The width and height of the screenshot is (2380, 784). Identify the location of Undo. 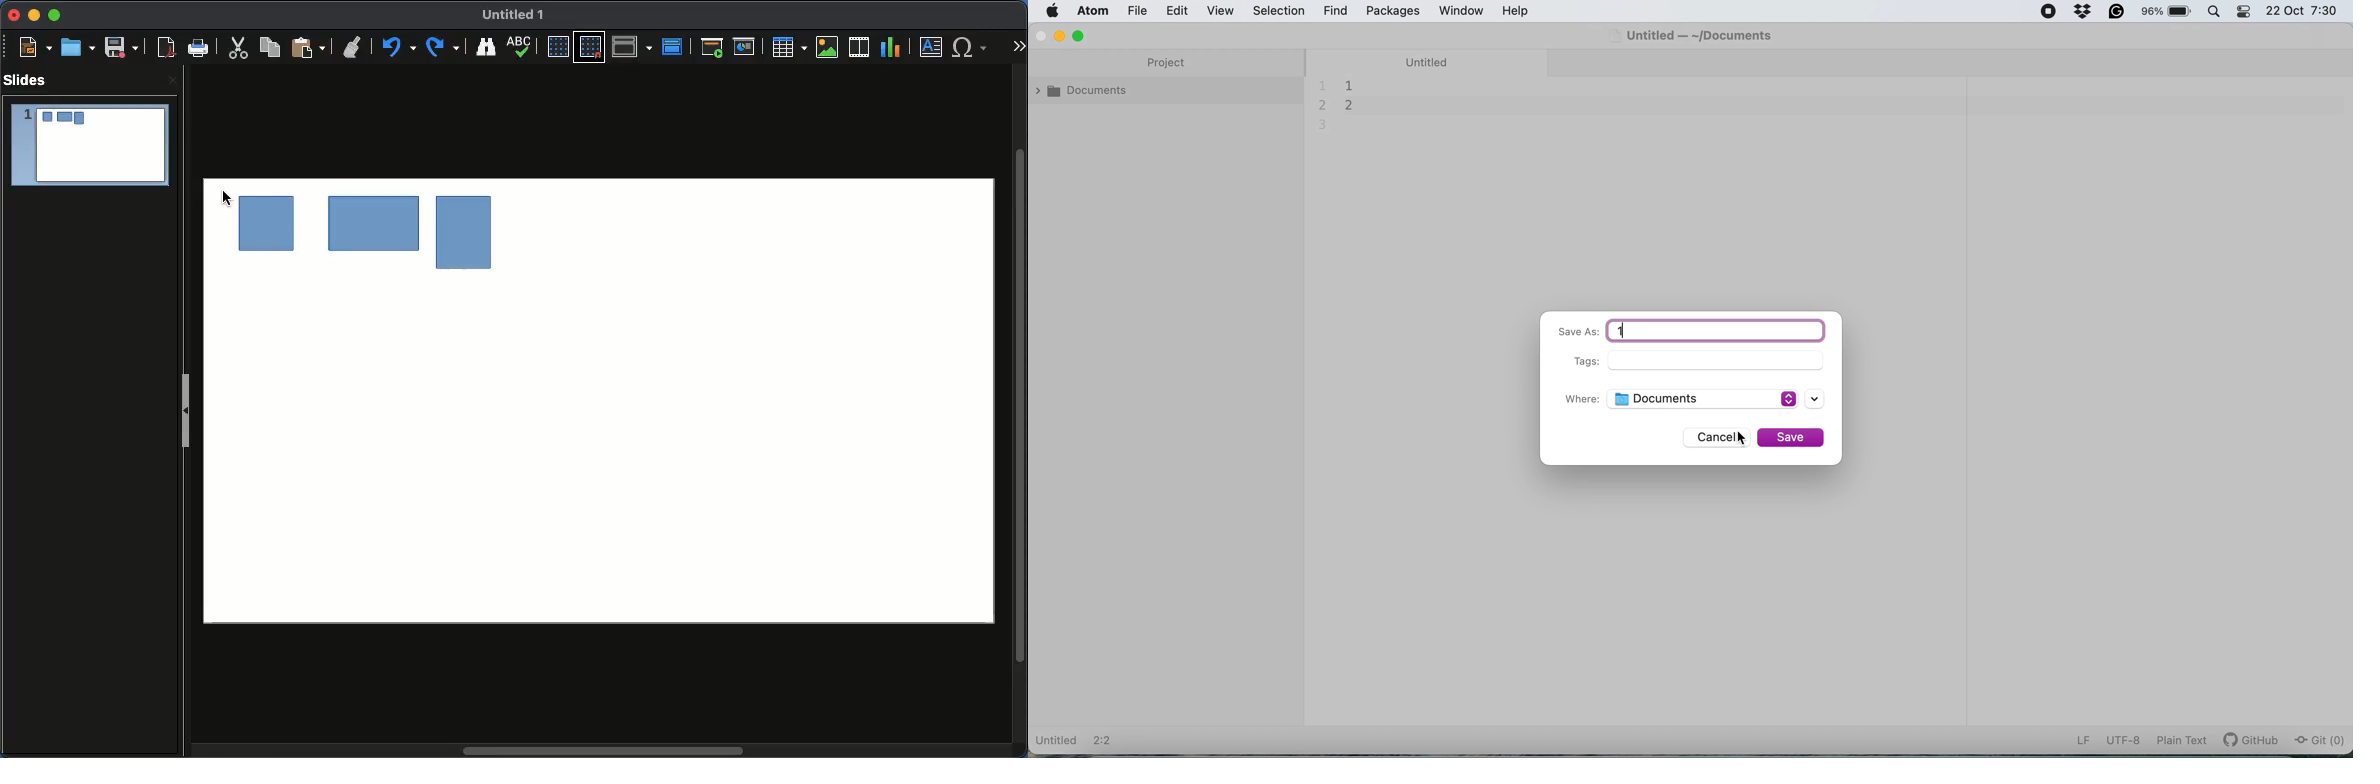
(400, 48).